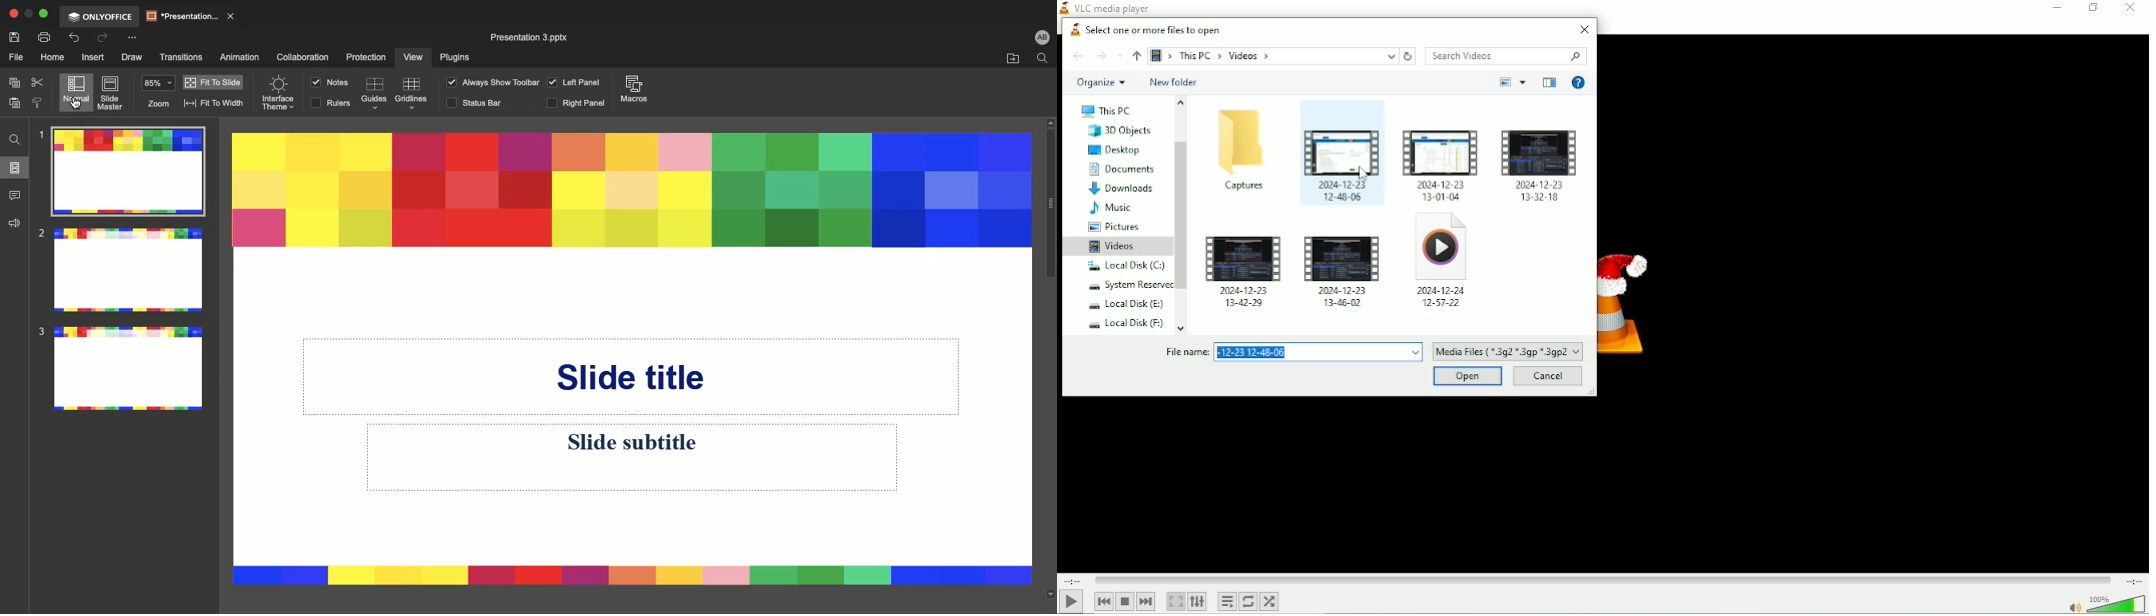 This screenshot has width=2156, height=616. I want to click on Slide 1 with new layout, so click(125, 170).